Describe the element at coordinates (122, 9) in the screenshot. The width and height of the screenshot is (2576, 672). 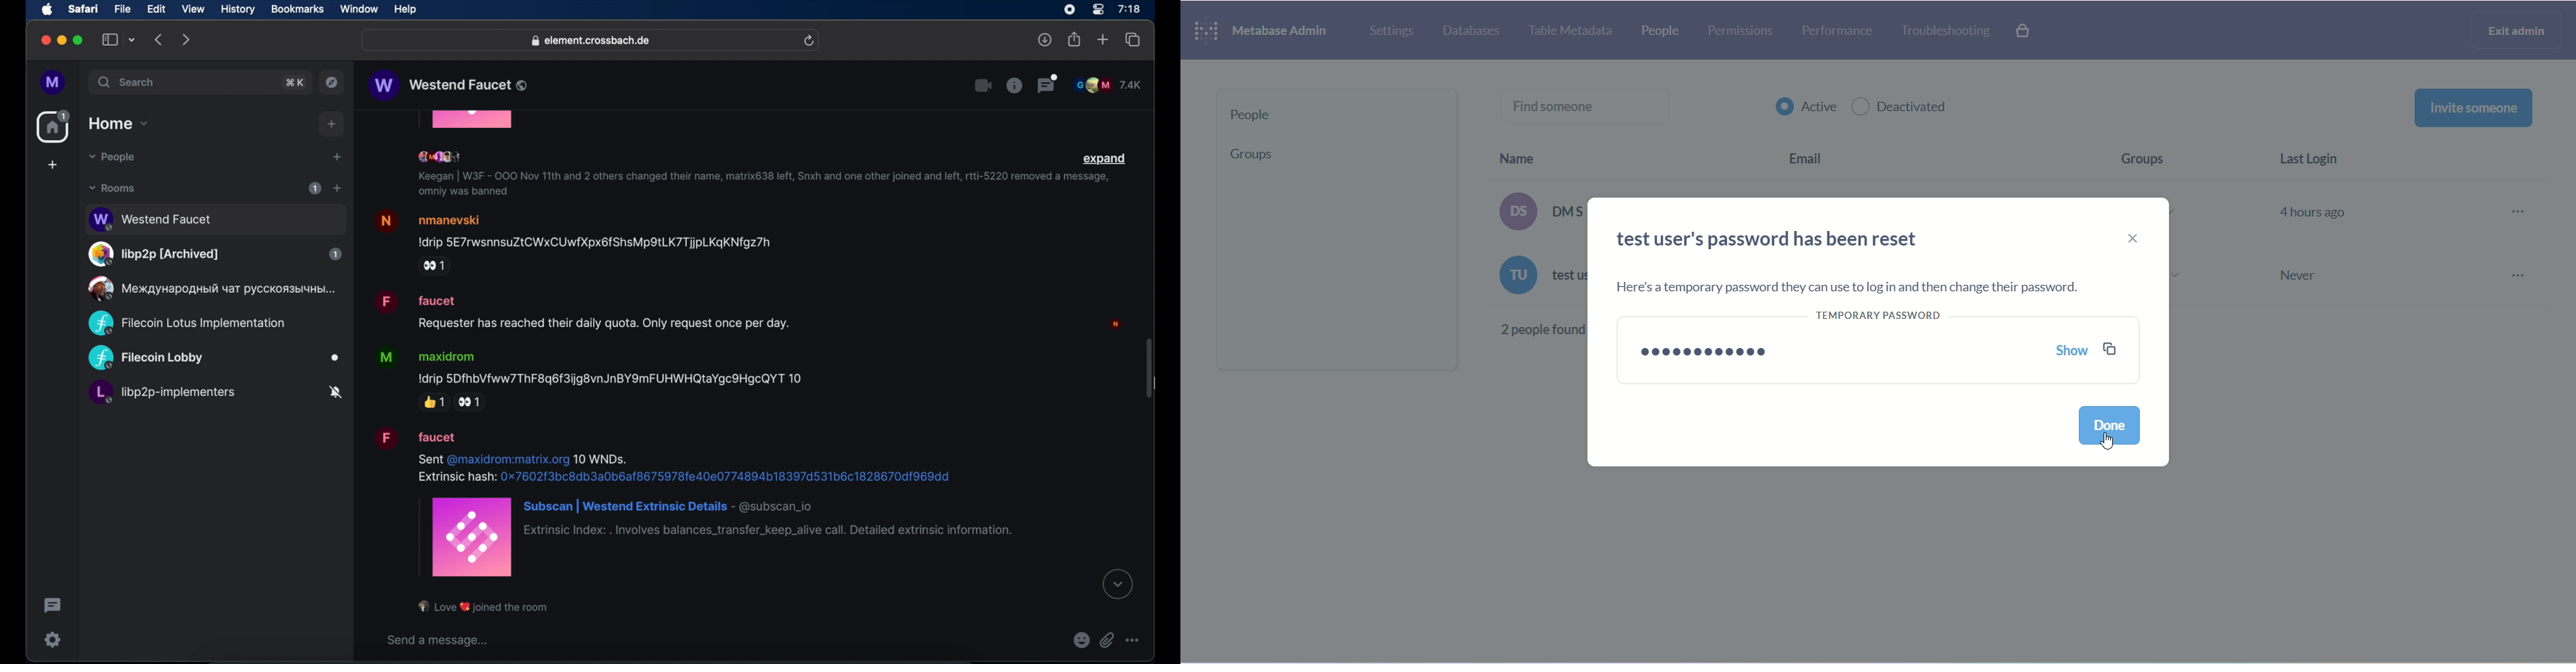
I see `file` at that location.